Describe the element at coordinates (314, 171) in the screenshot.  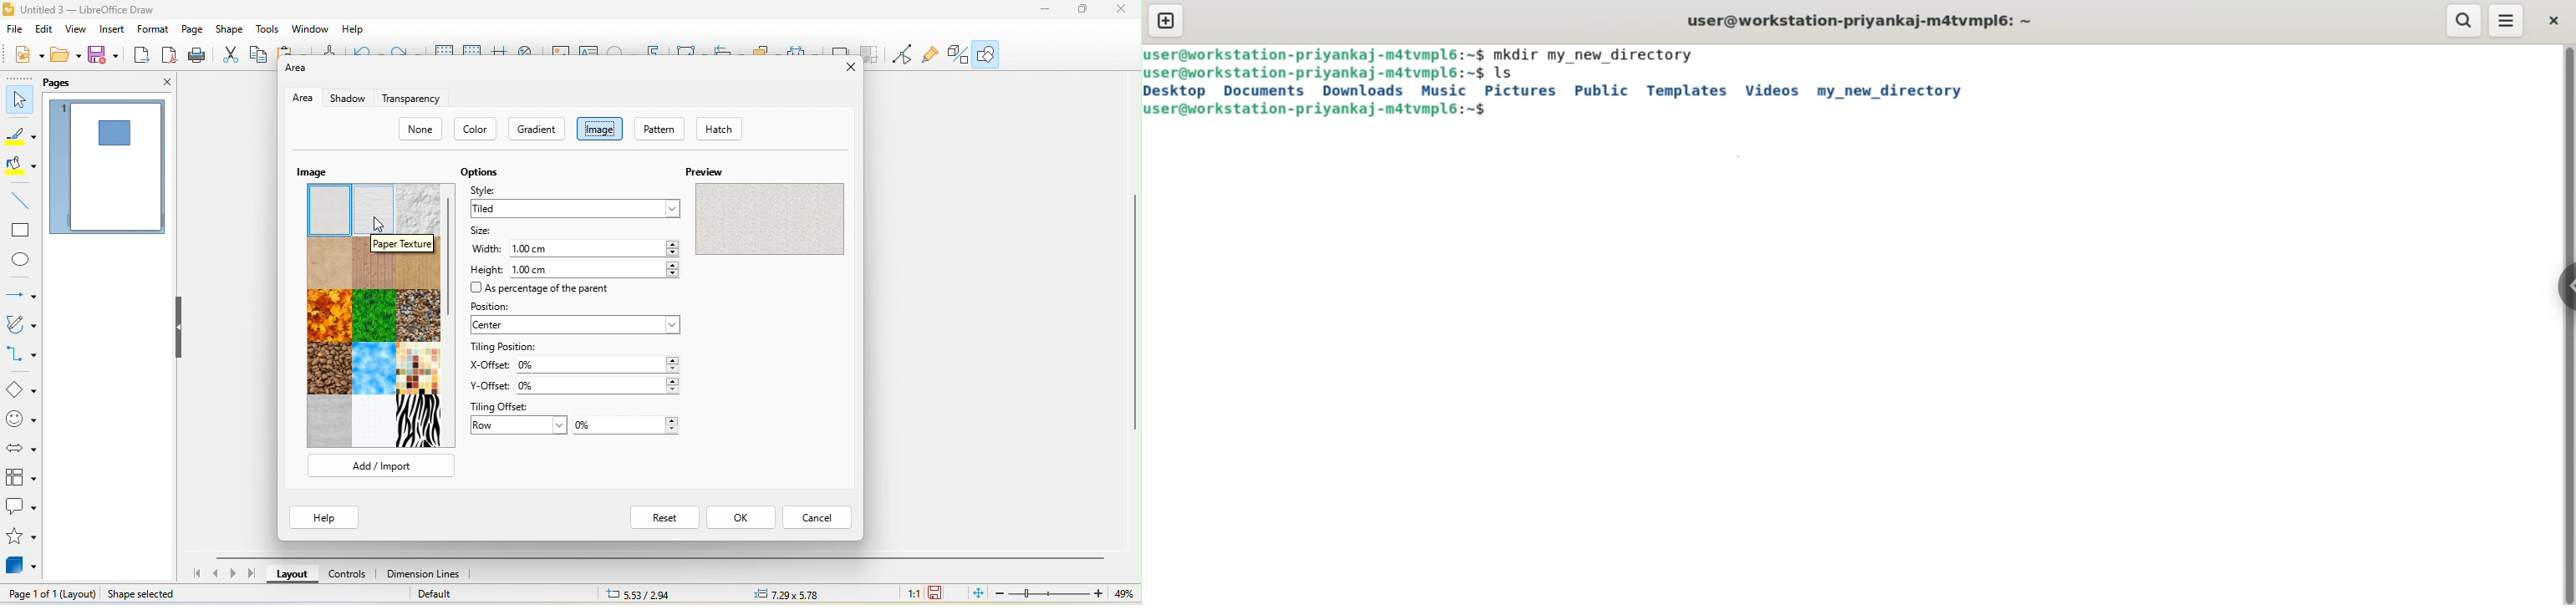
I see `image` at that location.